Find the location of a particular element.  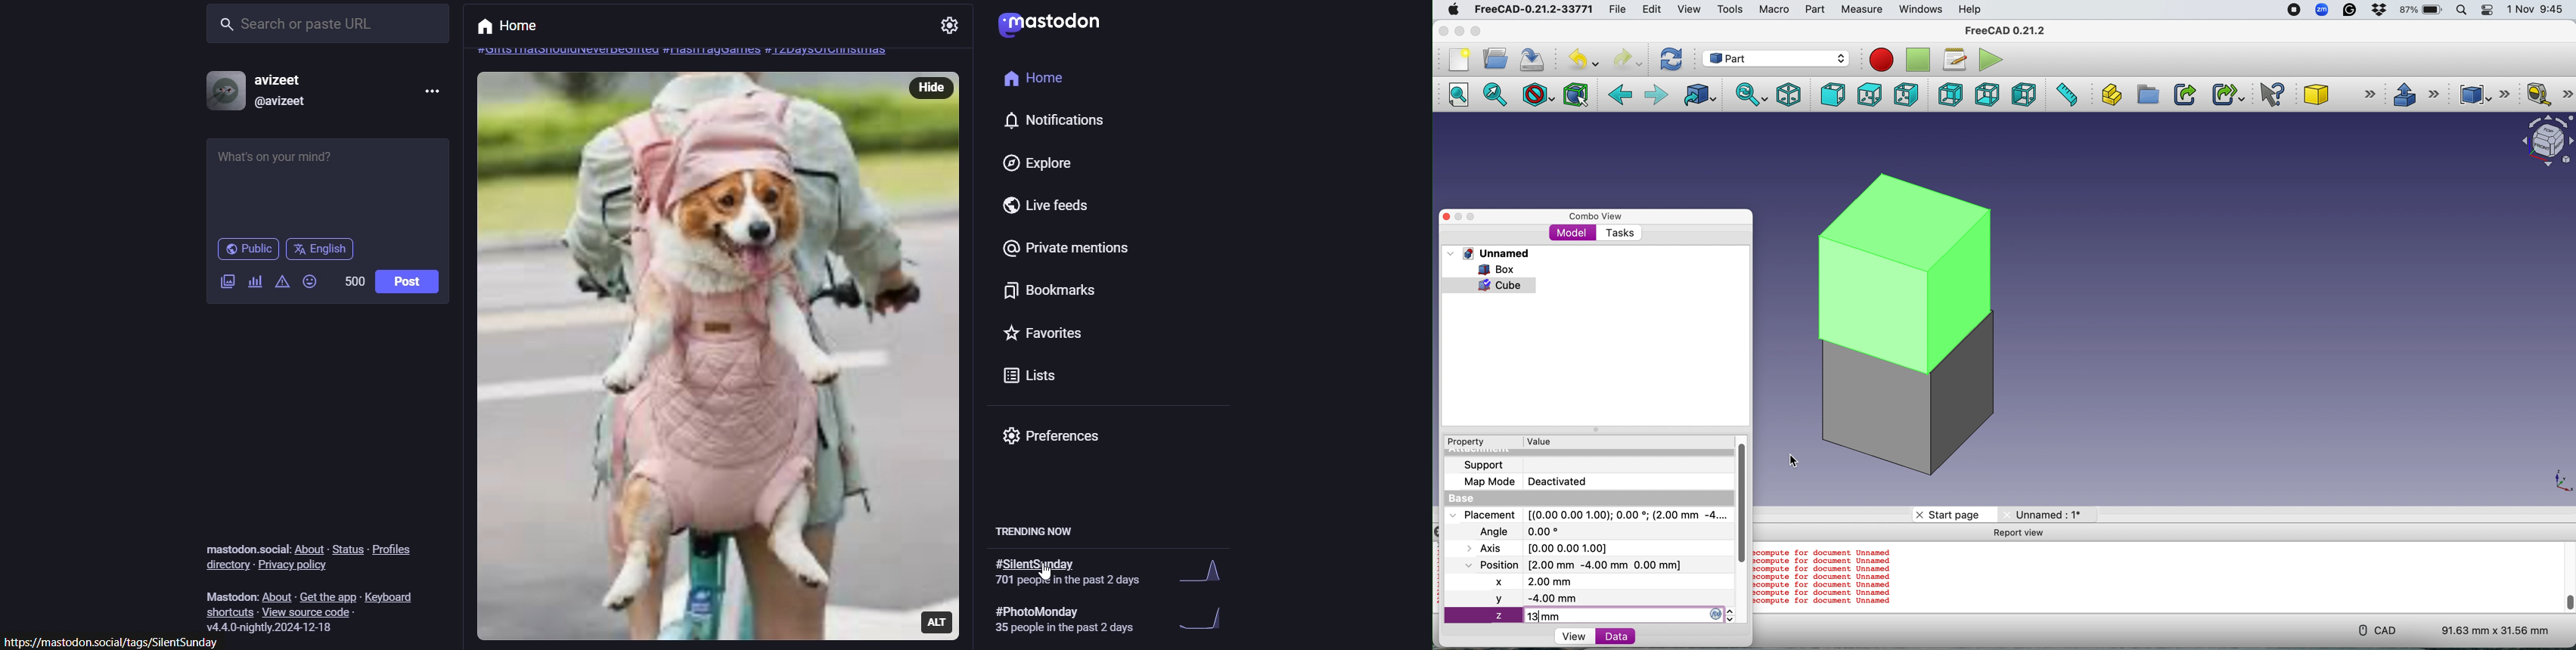

Live feeds is located at coordinates (1024, 206).